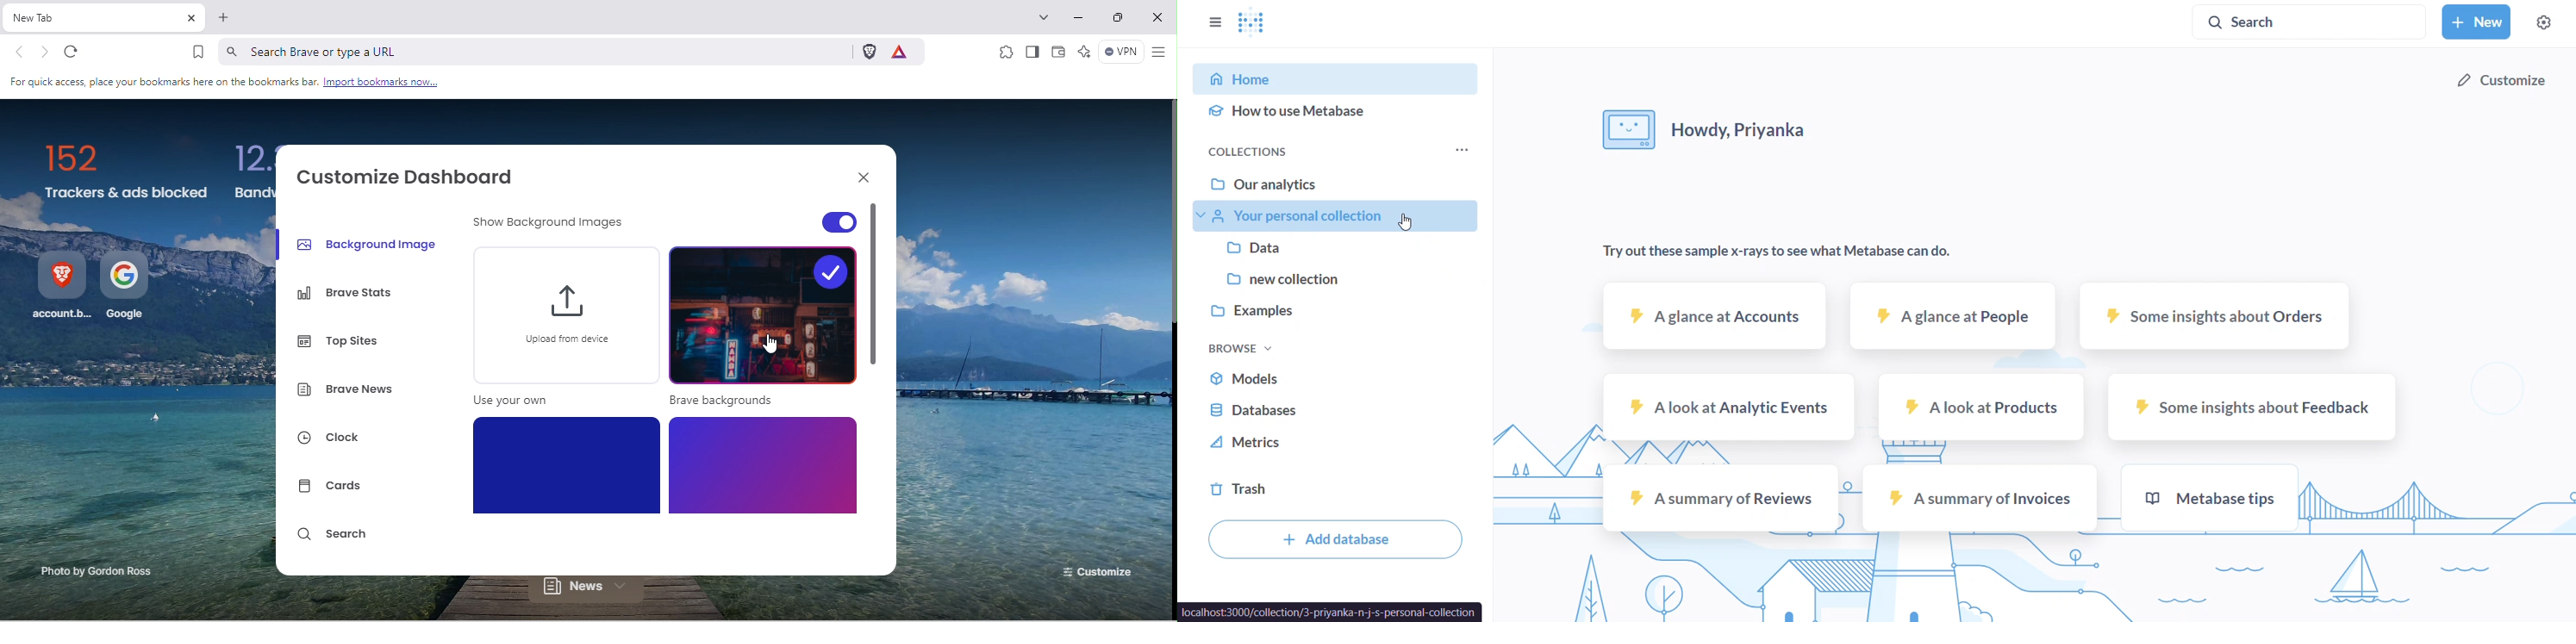 The height and width of the screenshot is (644, 2576). What do you see at coordinates (763, 329) in the screenshot?
I see `Brave backgrounds` at bounding box center [763, 329].